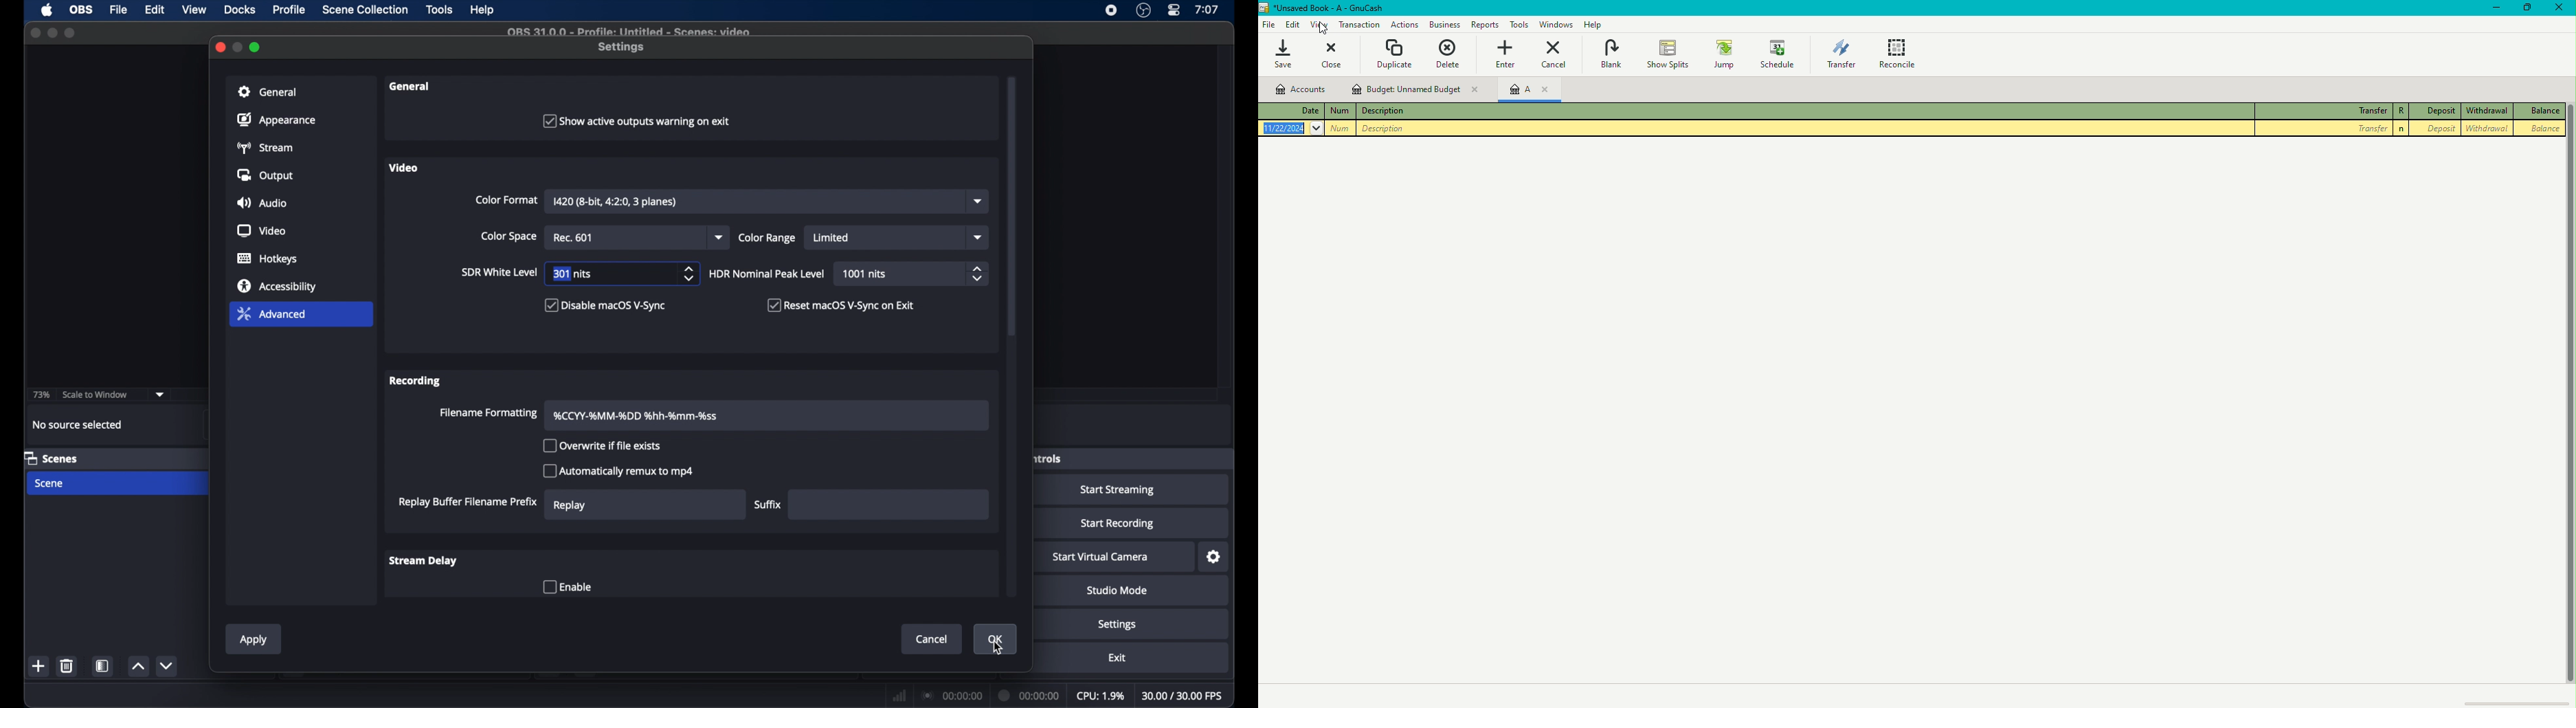 The width and height of the screenshot is (2576, 728). What do you see at coordinates (195, 10) in the screenshot?
I see `view` at bounding box center [195, 10].